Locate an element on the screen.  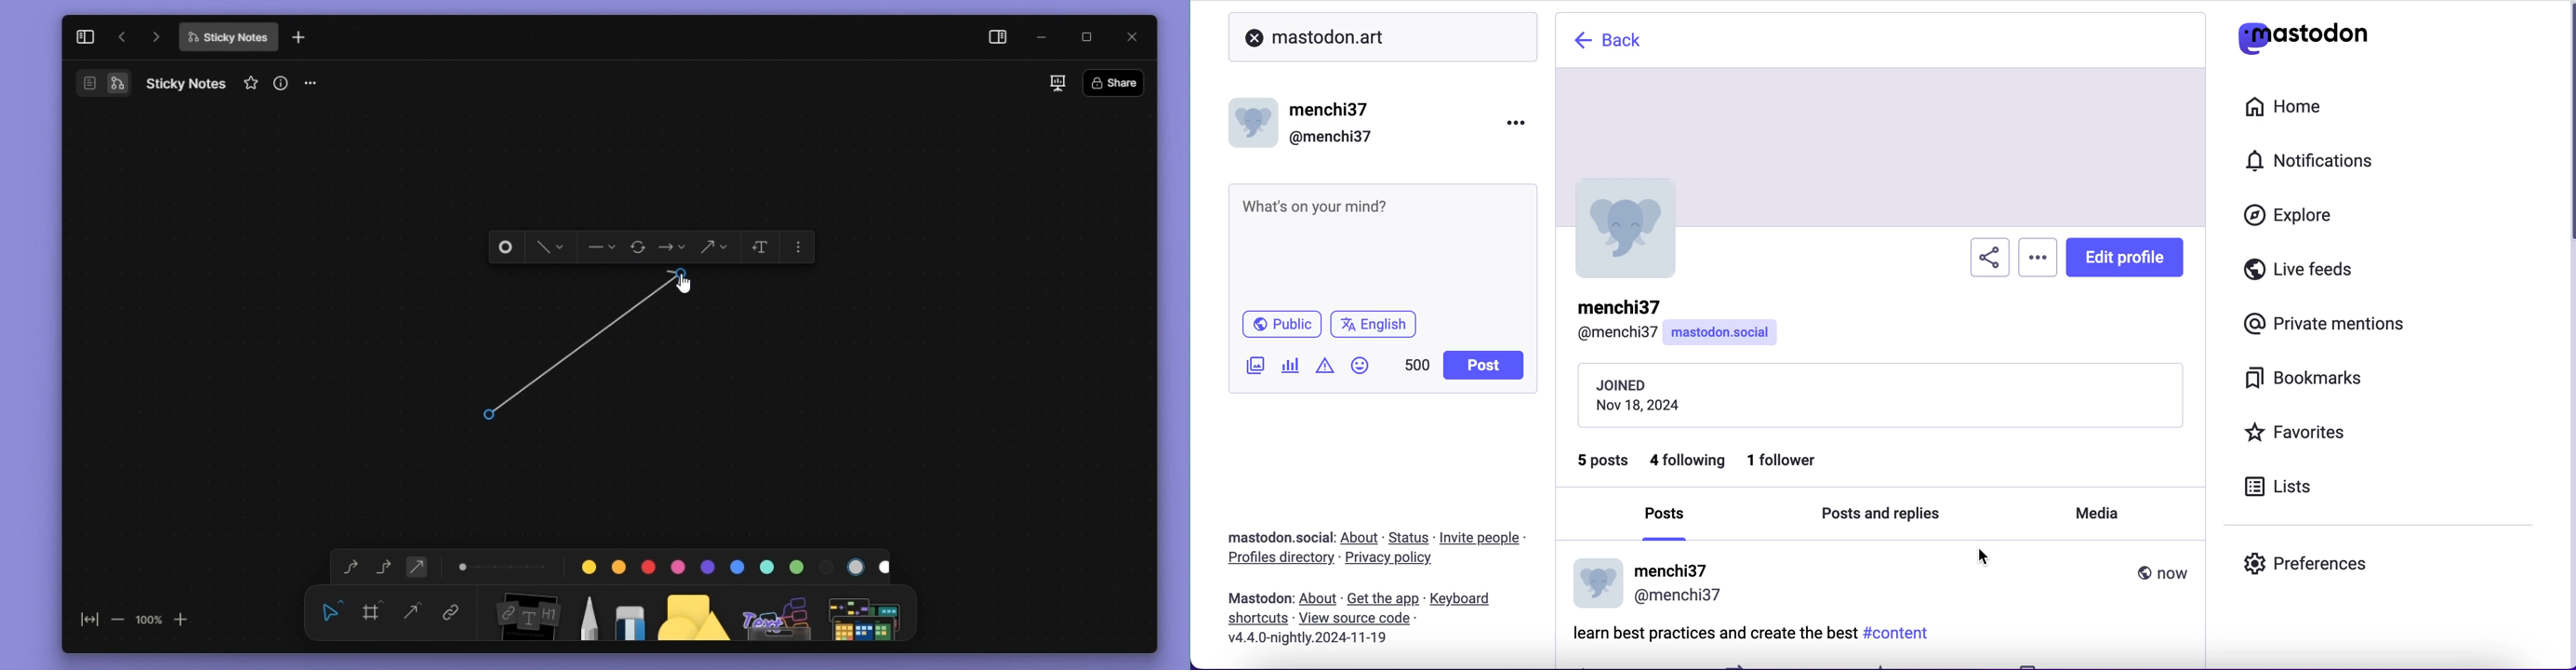
@menchi37 is located at coordinates (1331, 137).